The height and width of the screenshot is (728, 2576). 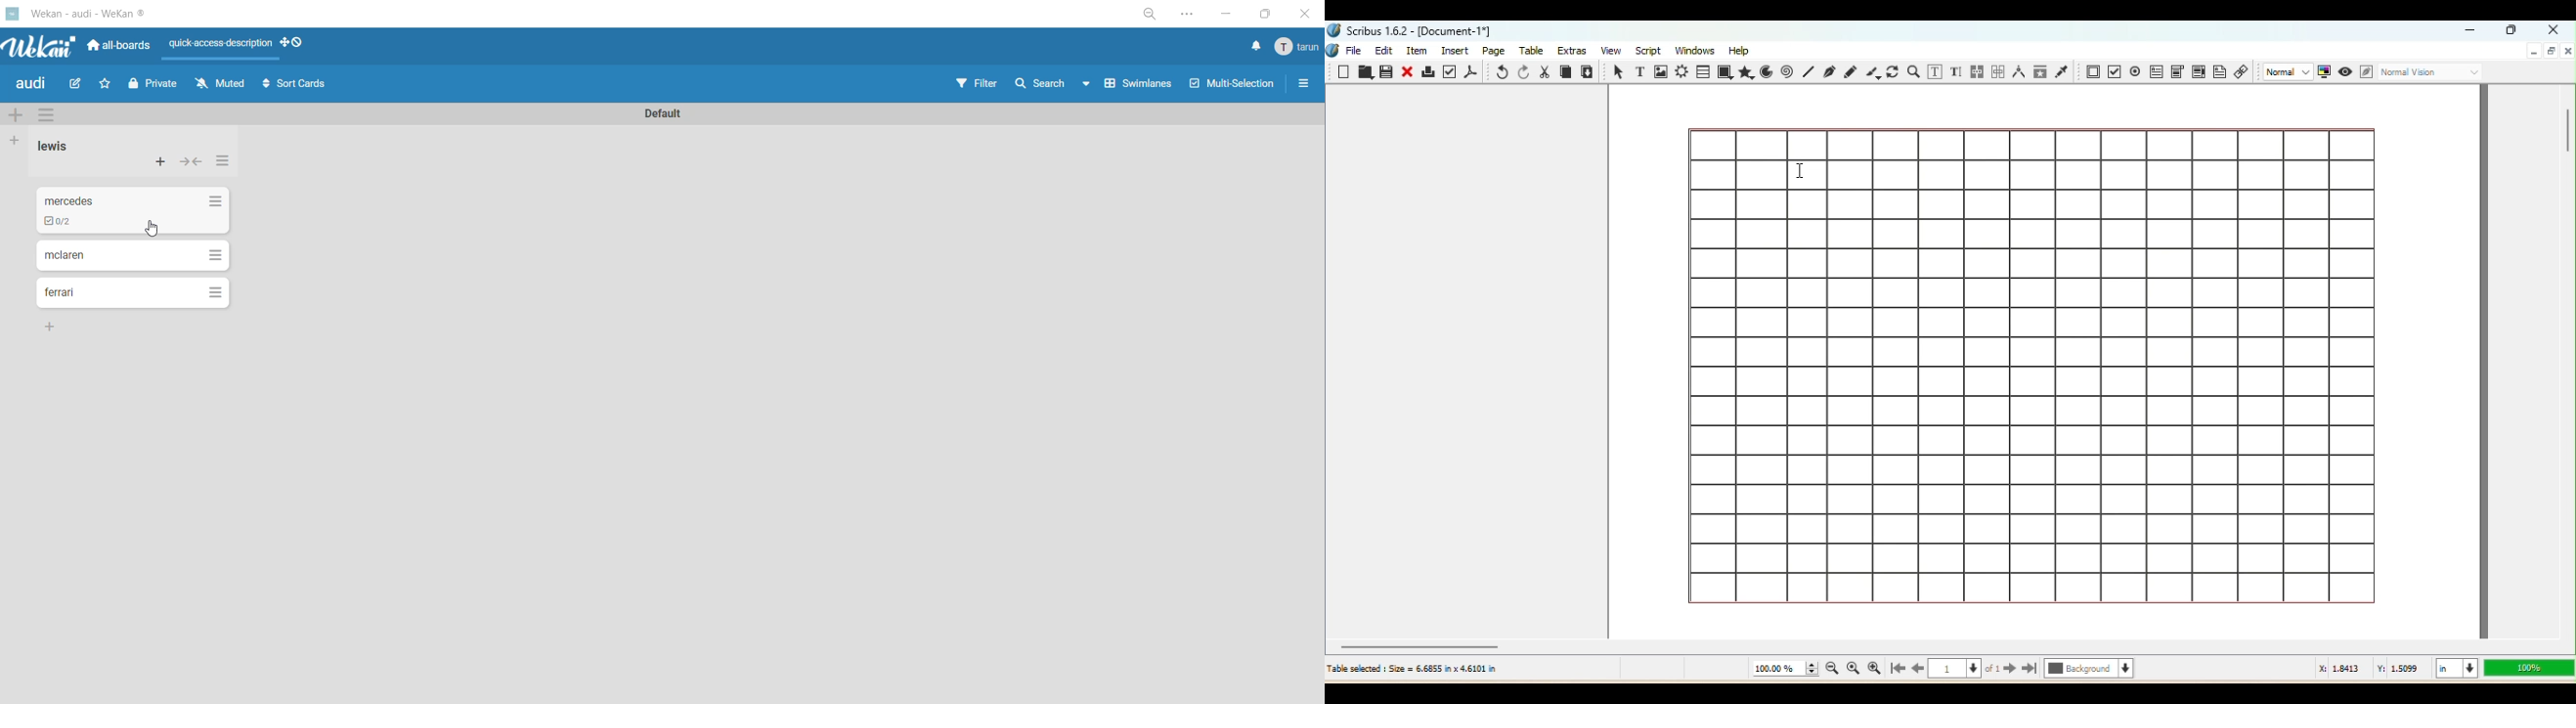 I want to click on cards, so click(x=128, y=208).